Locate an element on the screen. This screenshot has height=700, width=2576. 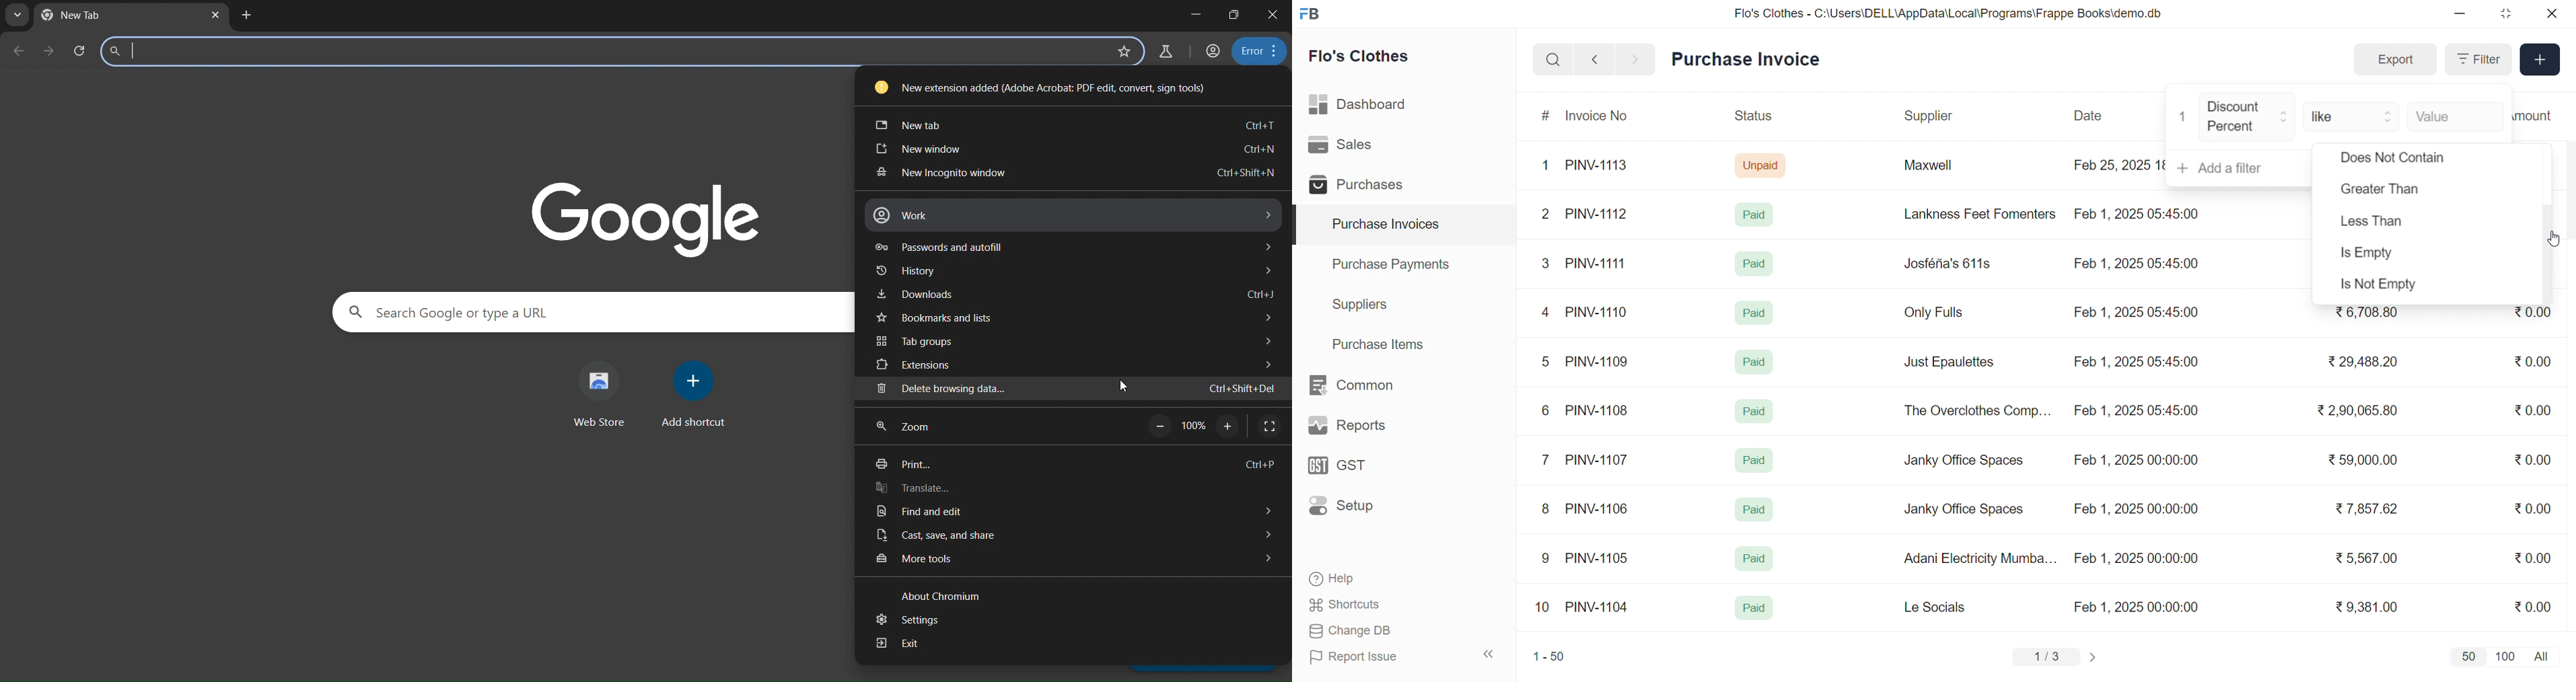
Add is located at coordinates (2541, 60).